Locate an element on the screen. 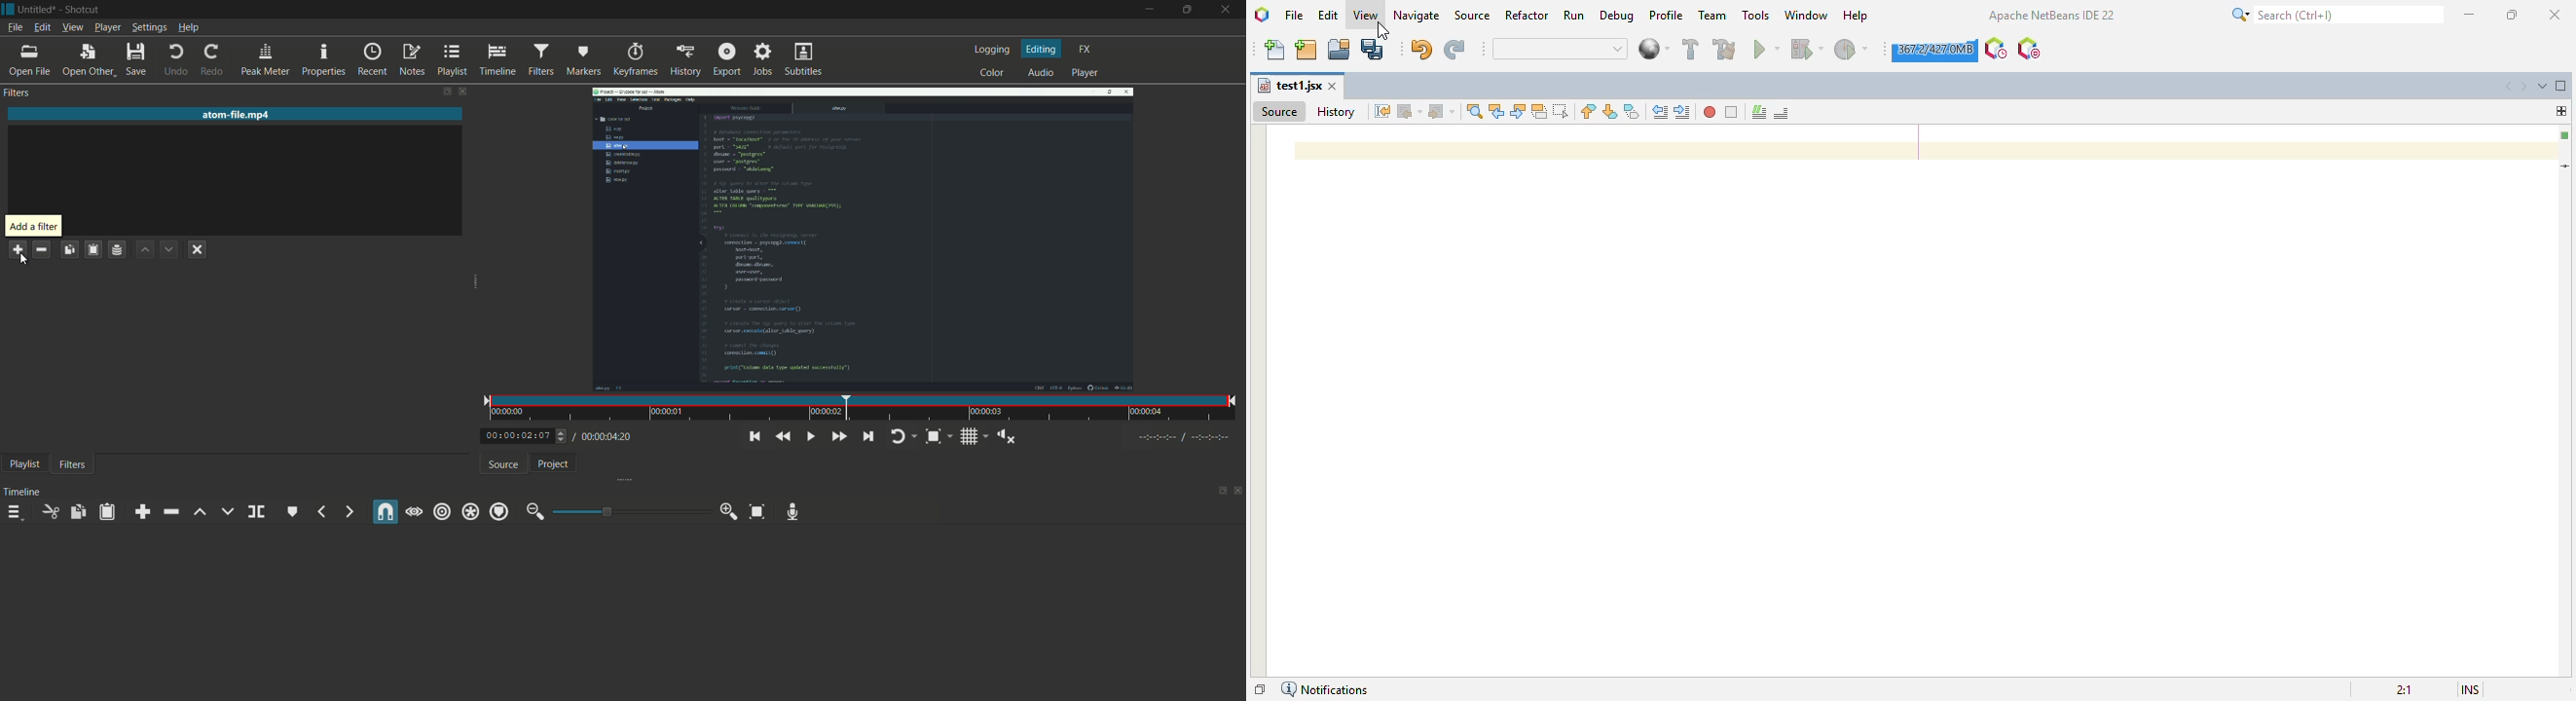 The image size is (2576, 728). export is located at coordinates (726, 59).